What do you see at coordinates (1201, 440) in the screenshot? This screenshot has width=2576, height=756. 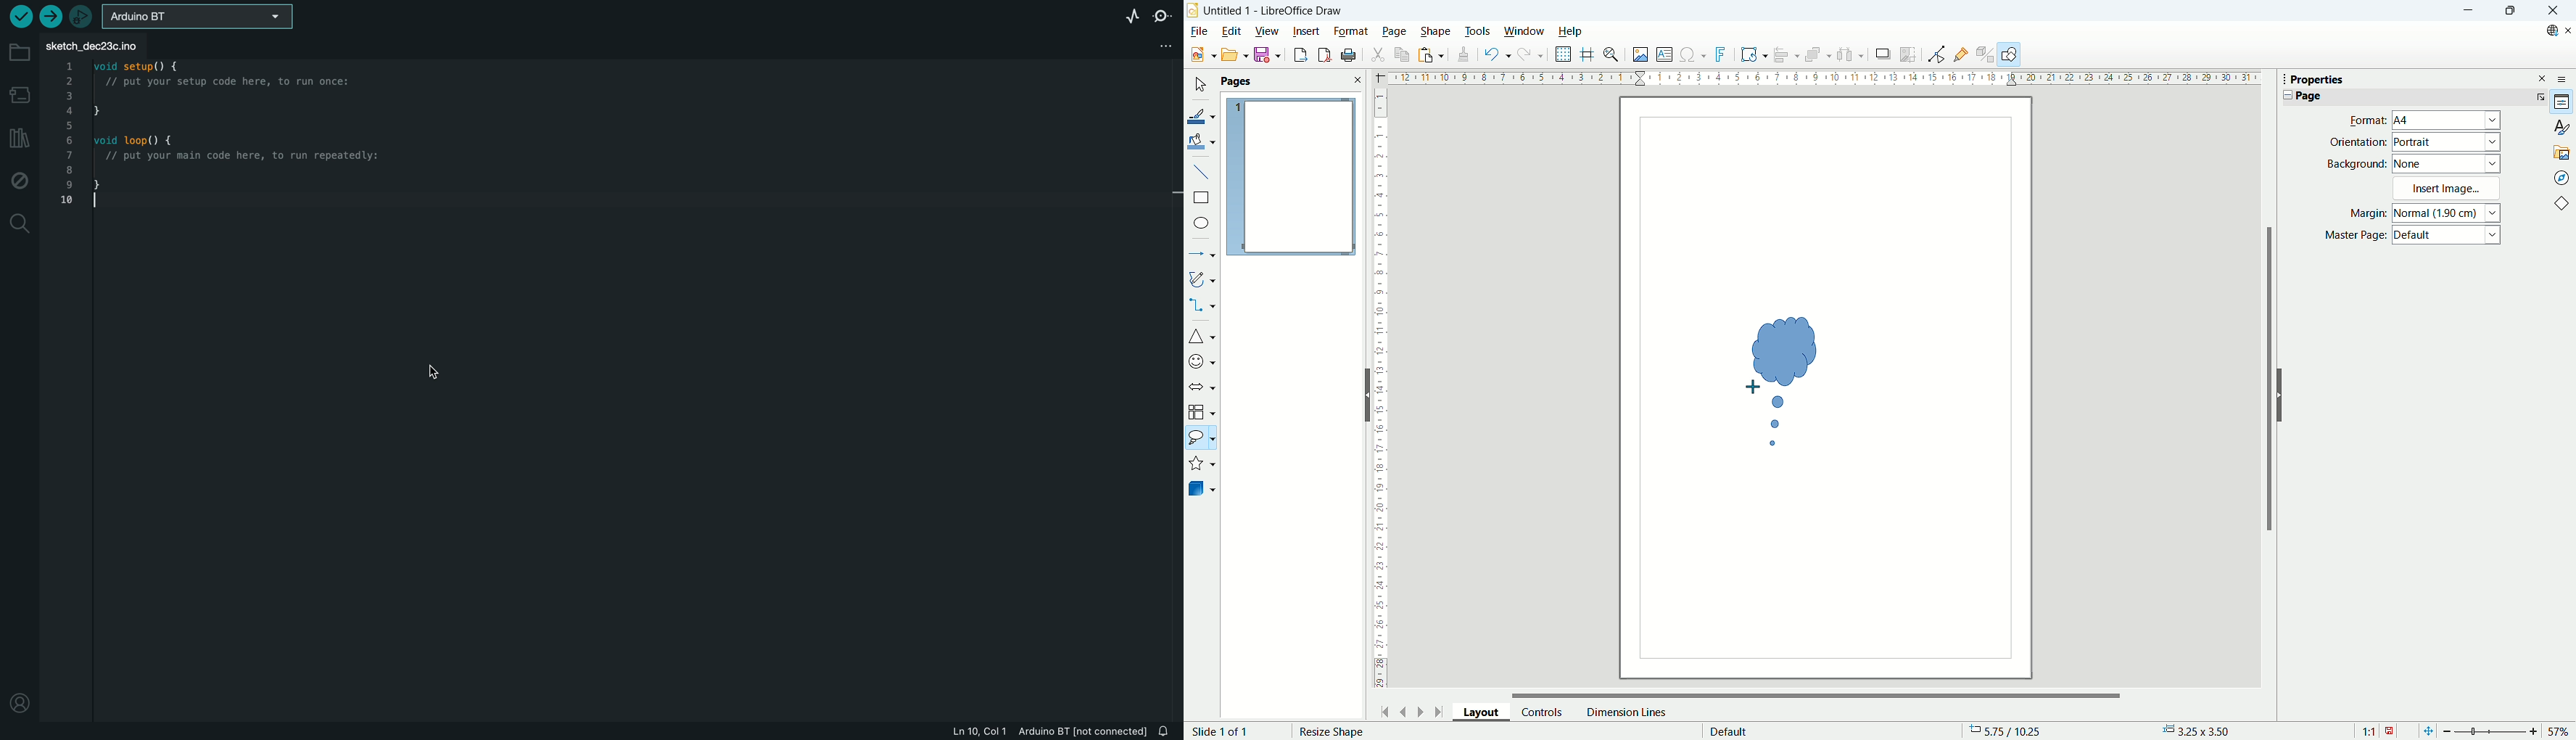 I see `callout shapes` at bounding box center [1201, 440].